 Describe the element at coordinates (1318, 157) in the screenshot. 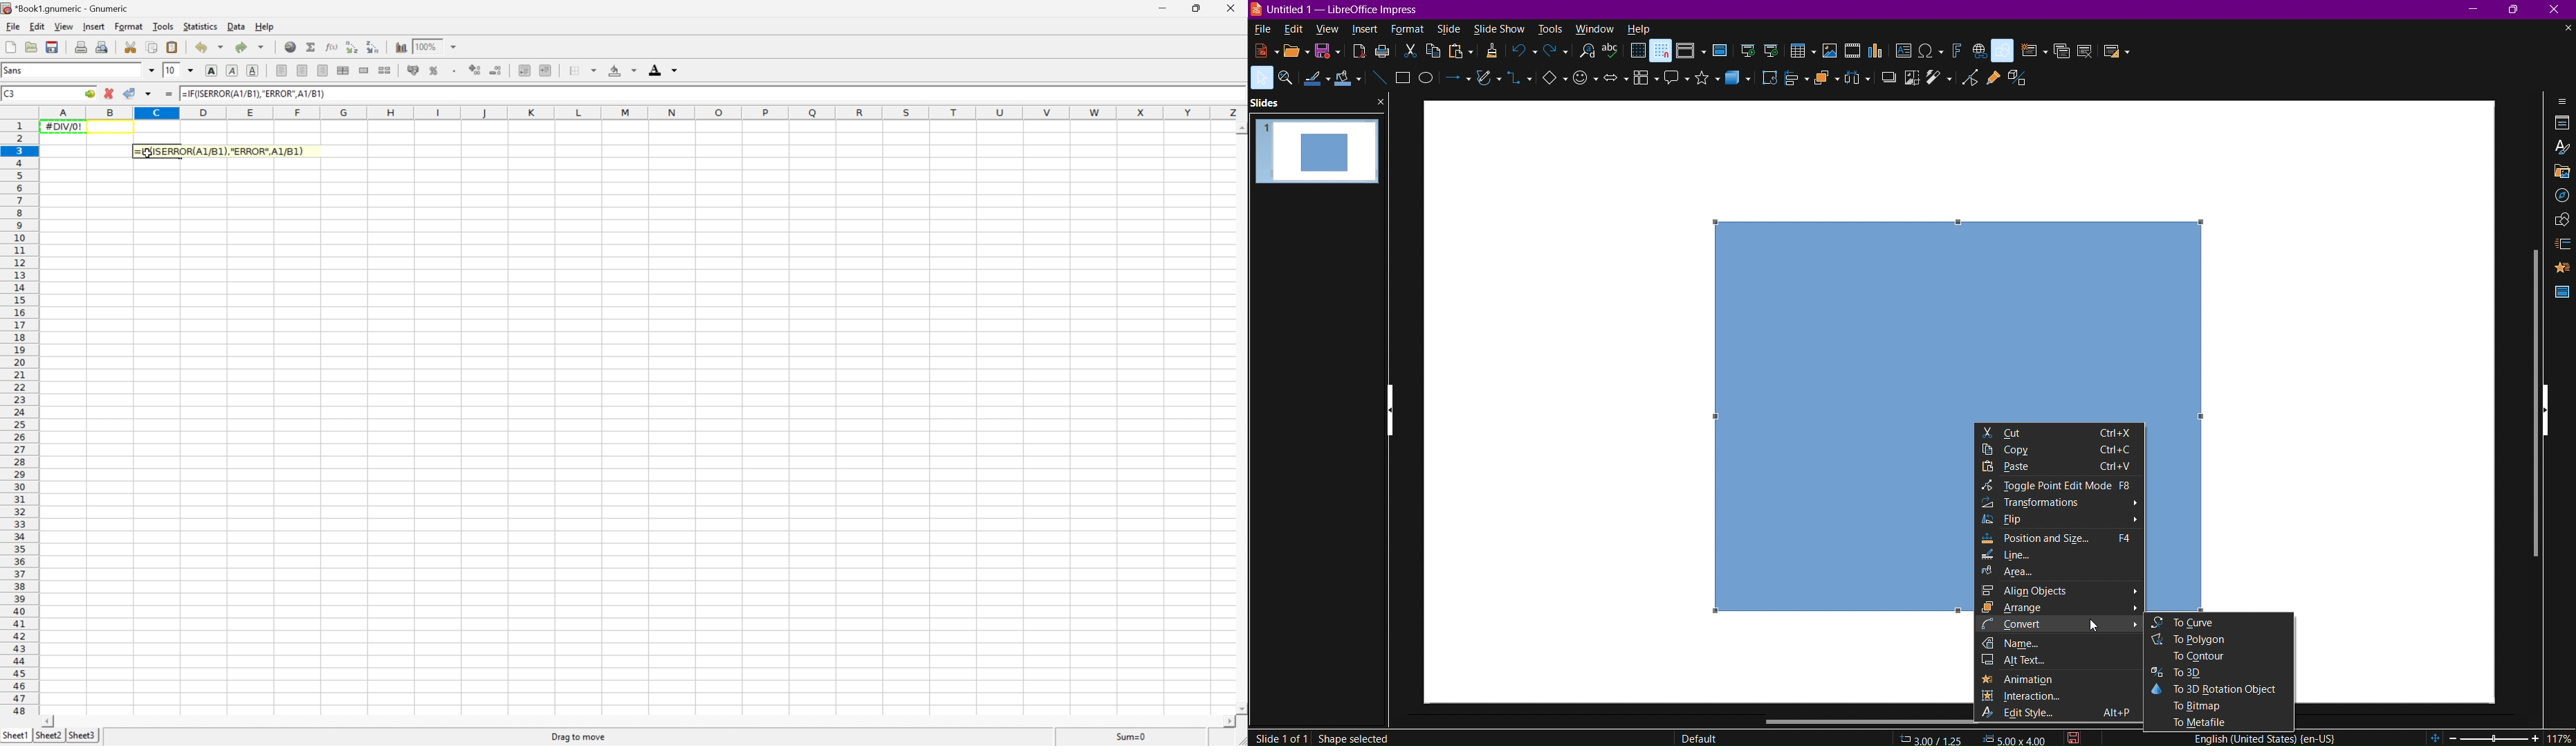

I see `Slide 1` at that location.